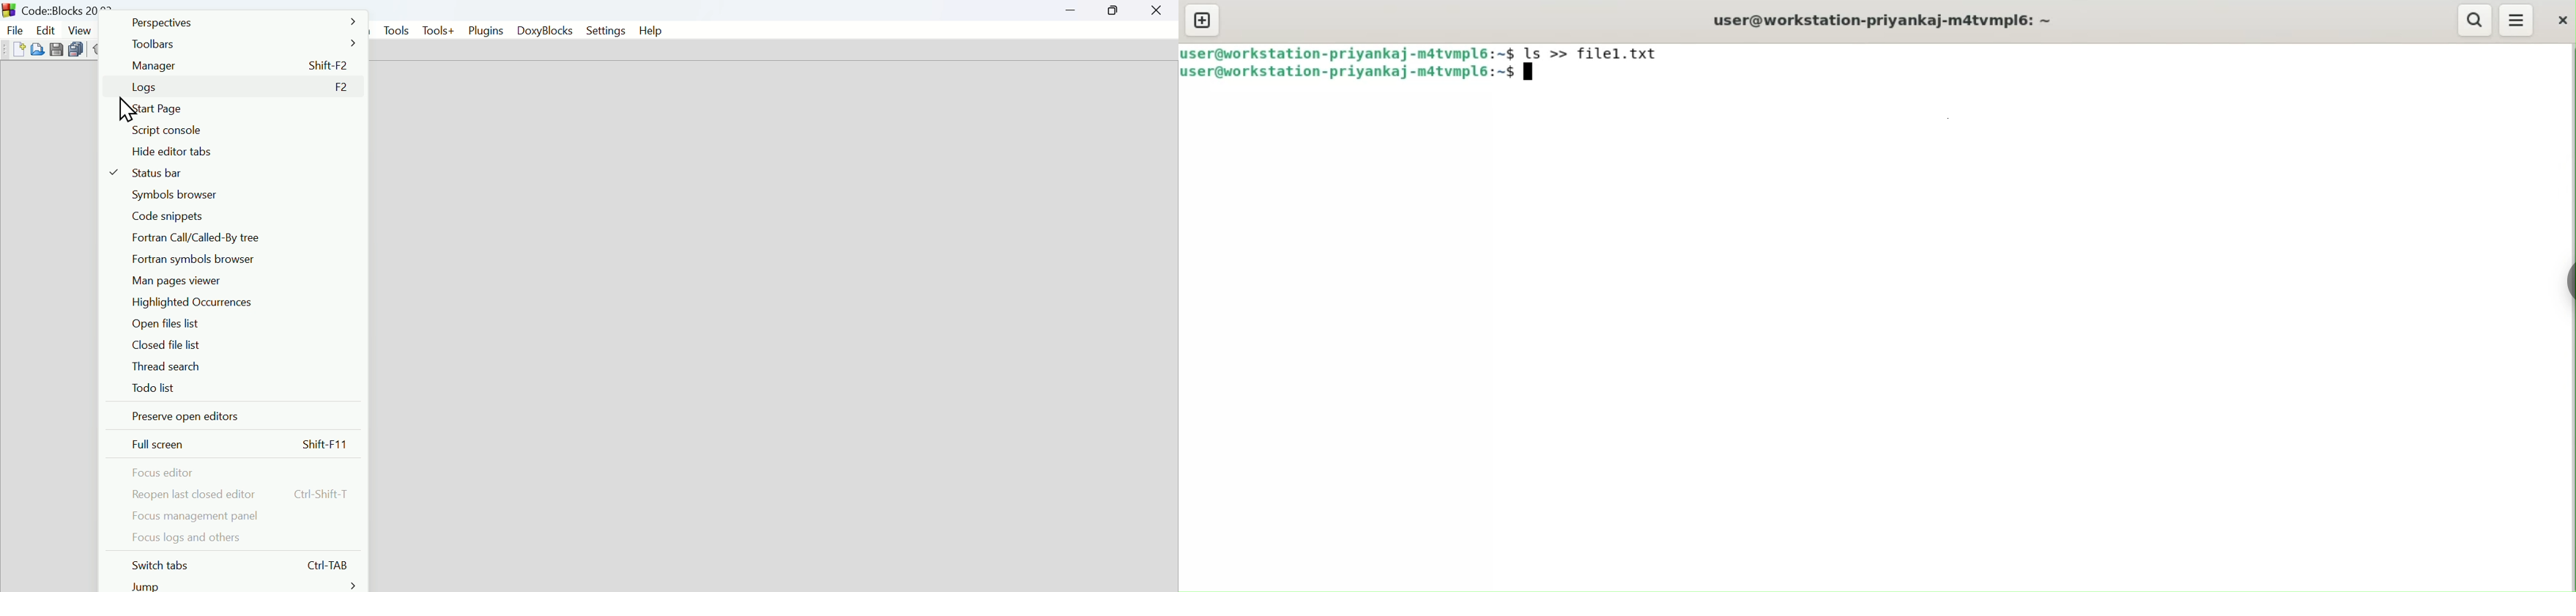 The width and height of the screenshot is (2576, 616). I want to click on , so click(245, 564).